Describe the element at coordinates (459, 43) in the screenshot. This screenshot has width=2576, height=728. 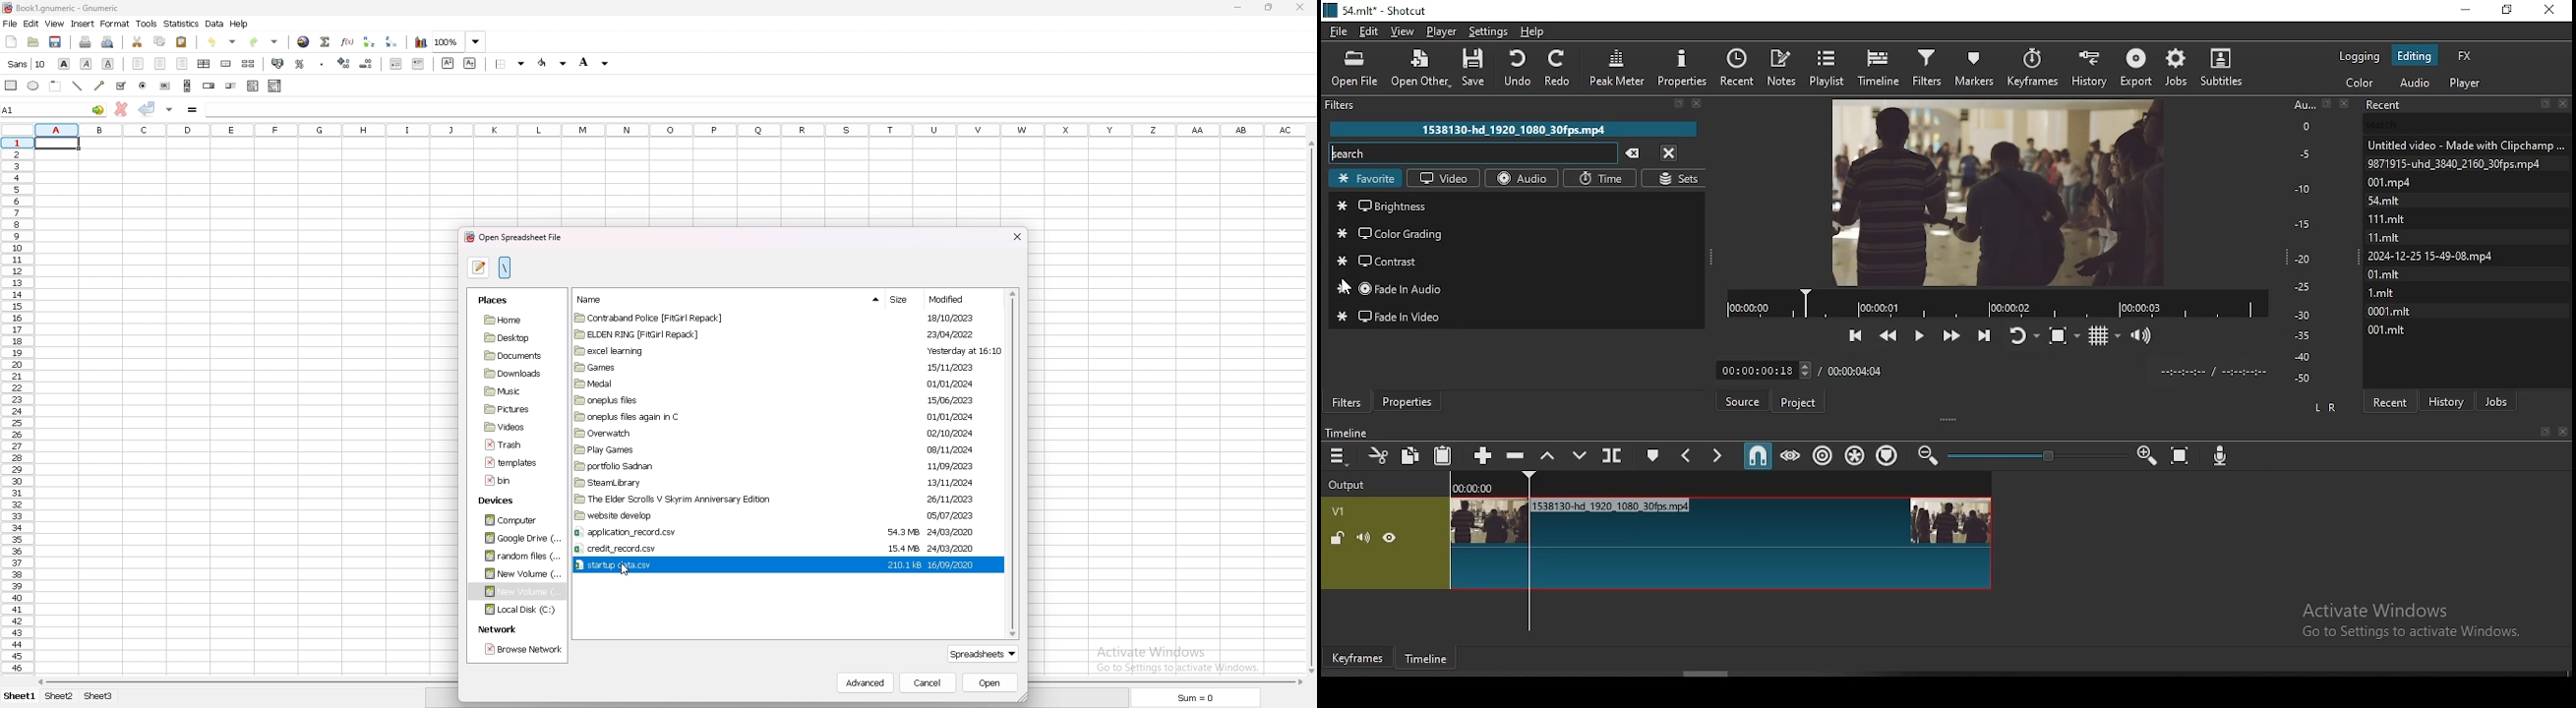
I see `zoom` at that location.